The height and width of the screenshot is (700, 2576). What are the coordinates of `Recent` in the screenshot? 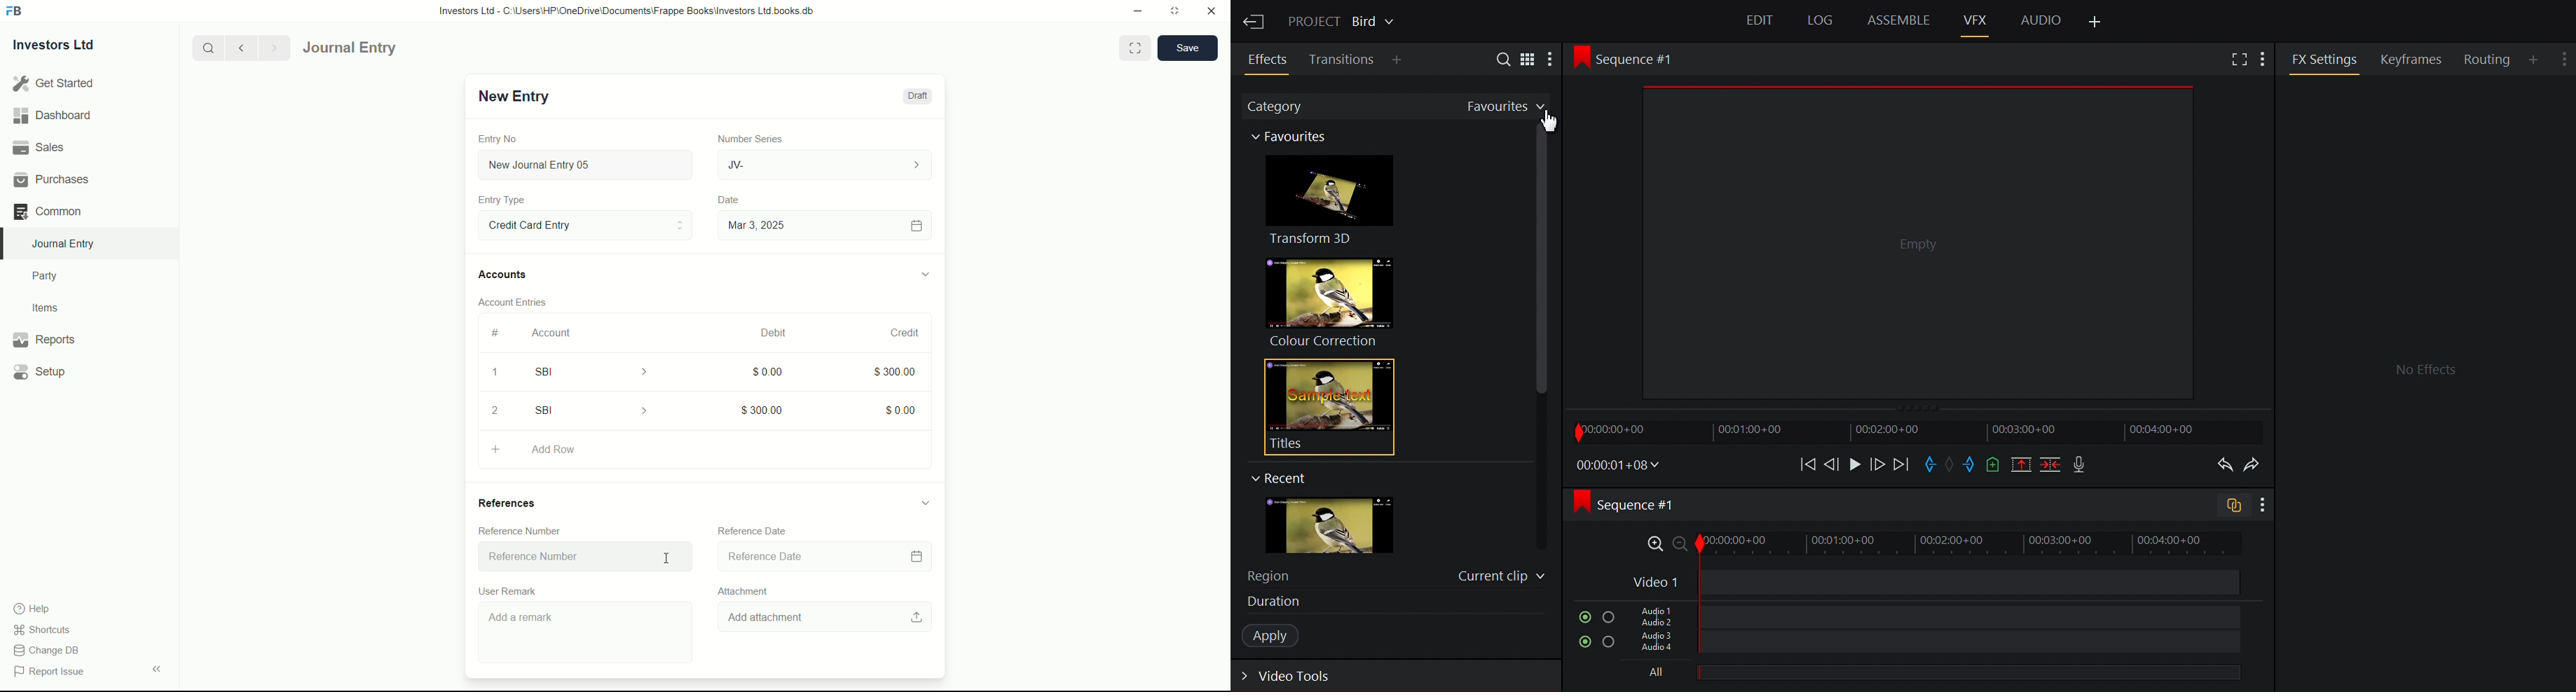 It's located at (1289, 477).